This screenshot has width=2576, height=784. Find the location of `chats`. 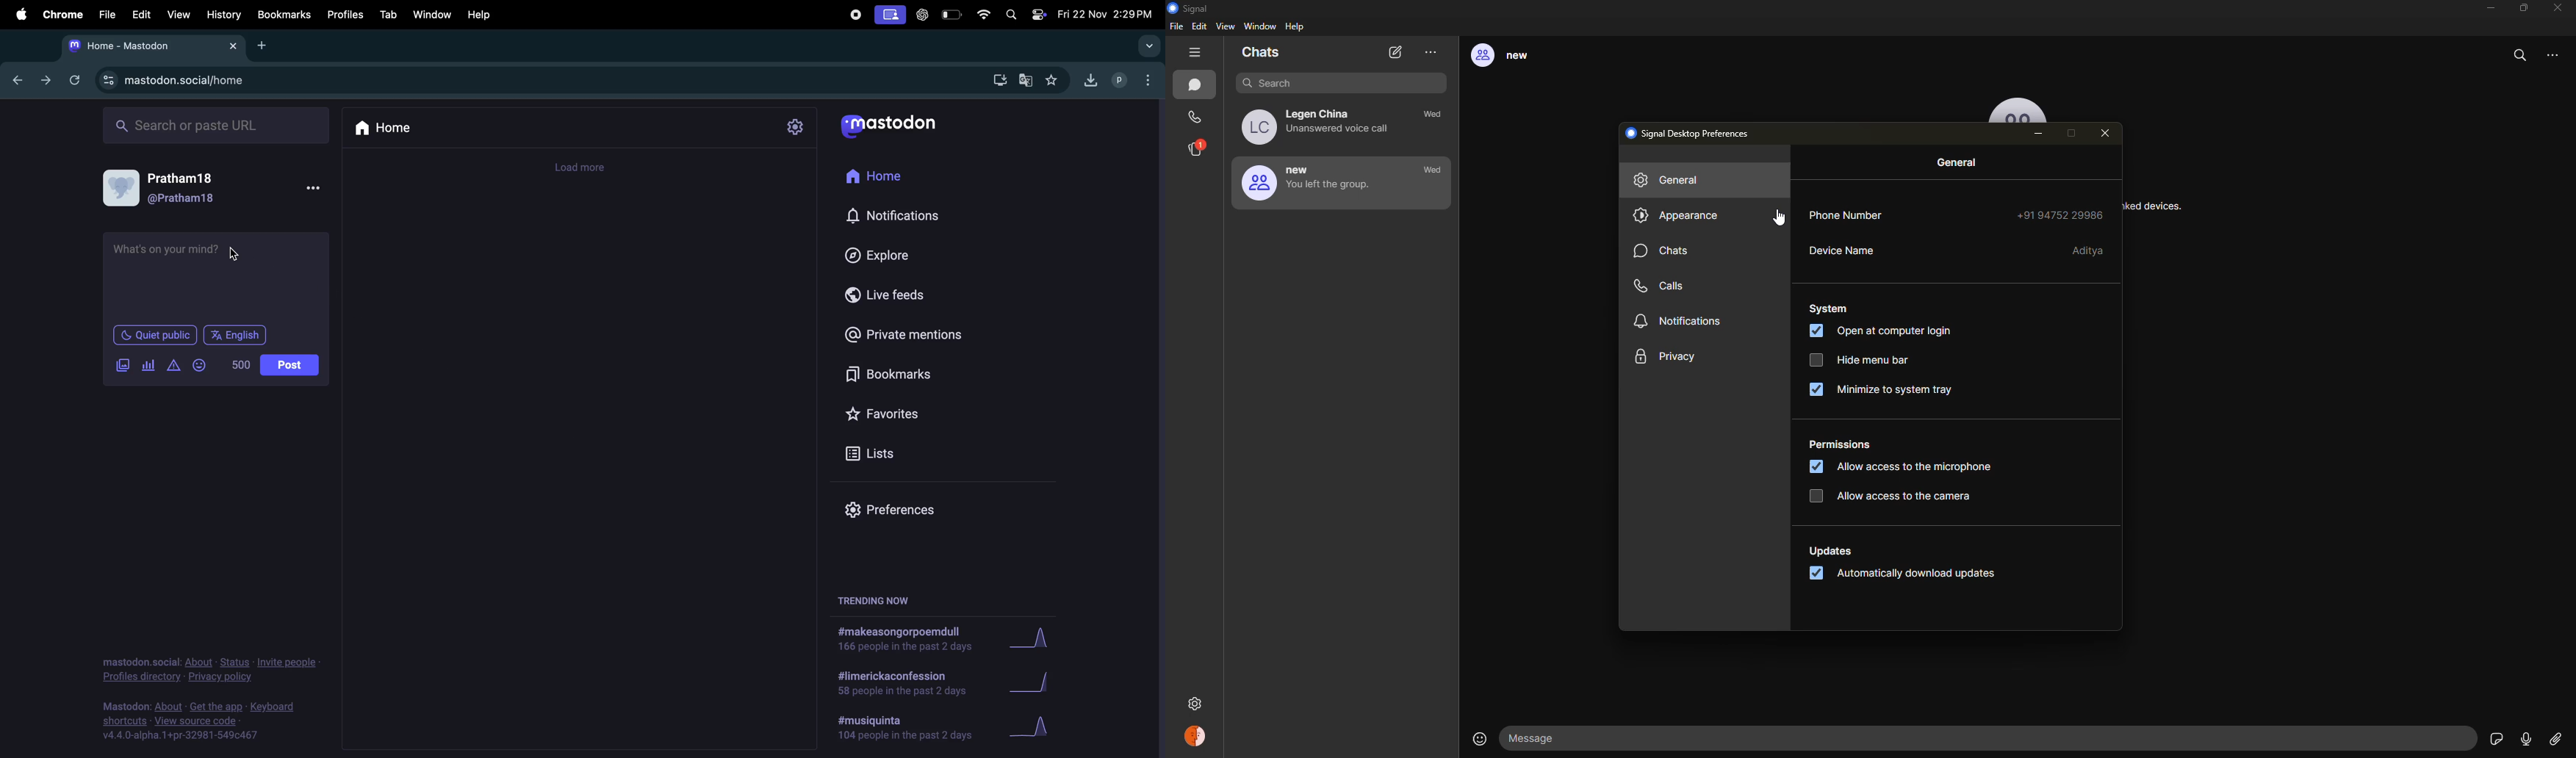

chats is located at coordinates (1664, 253).